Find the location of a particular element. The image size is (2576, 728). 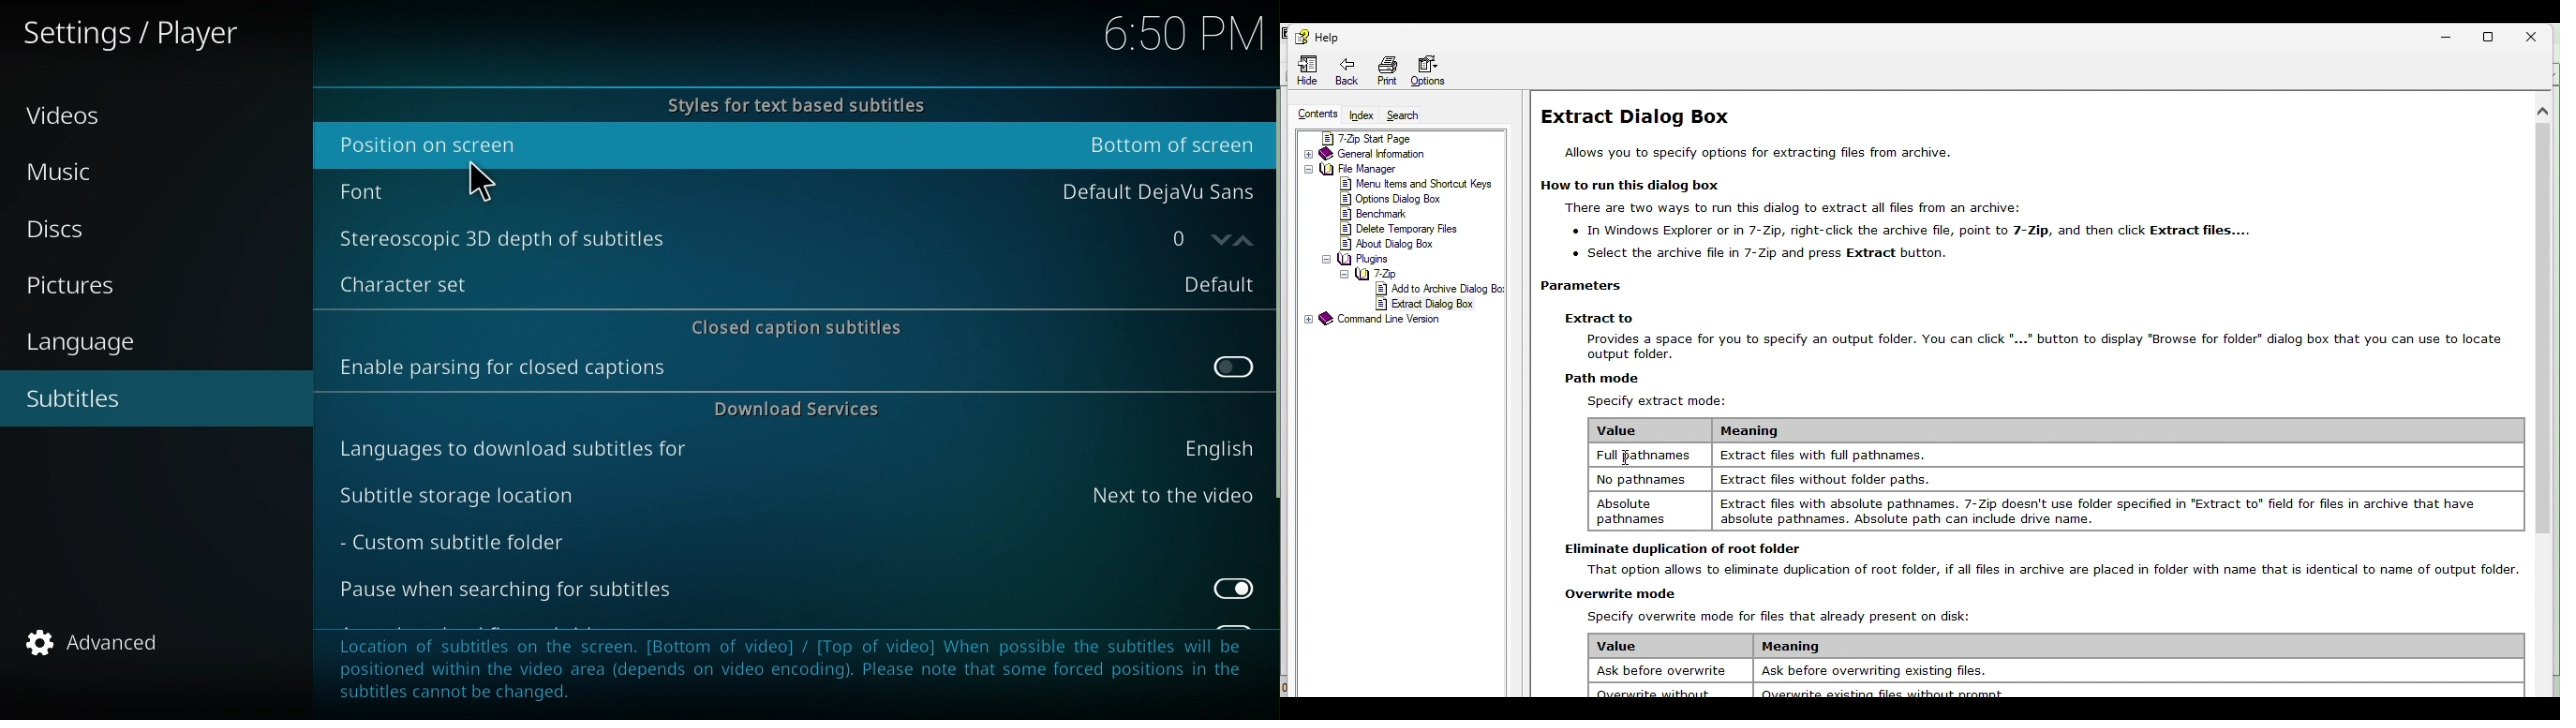

Settings/player is located at coordinates (154, 35).